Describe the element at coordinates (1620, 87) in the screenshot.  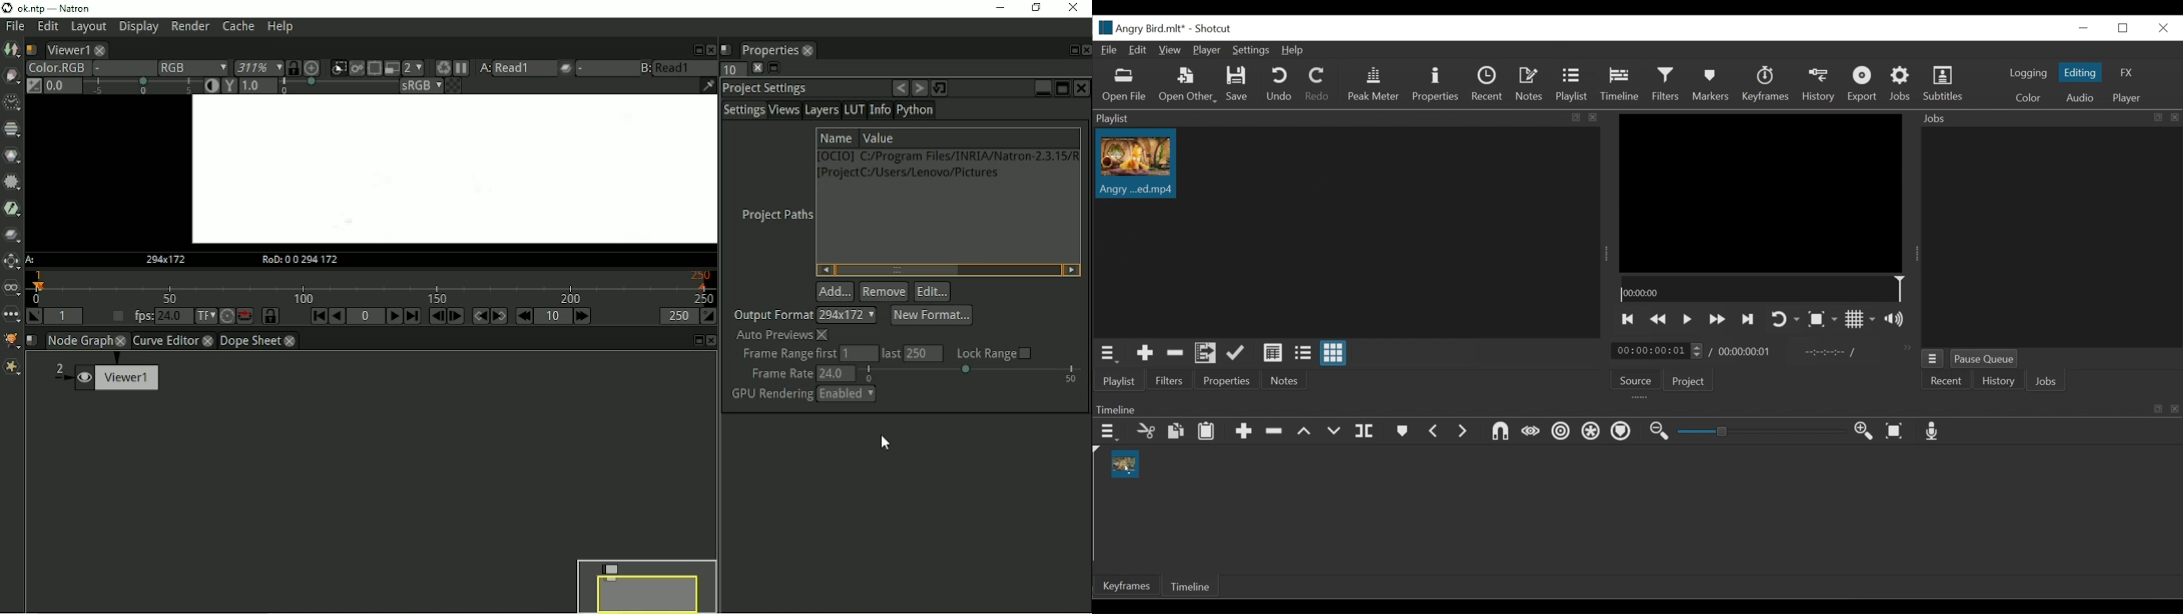
I see `Cursor` at that location.